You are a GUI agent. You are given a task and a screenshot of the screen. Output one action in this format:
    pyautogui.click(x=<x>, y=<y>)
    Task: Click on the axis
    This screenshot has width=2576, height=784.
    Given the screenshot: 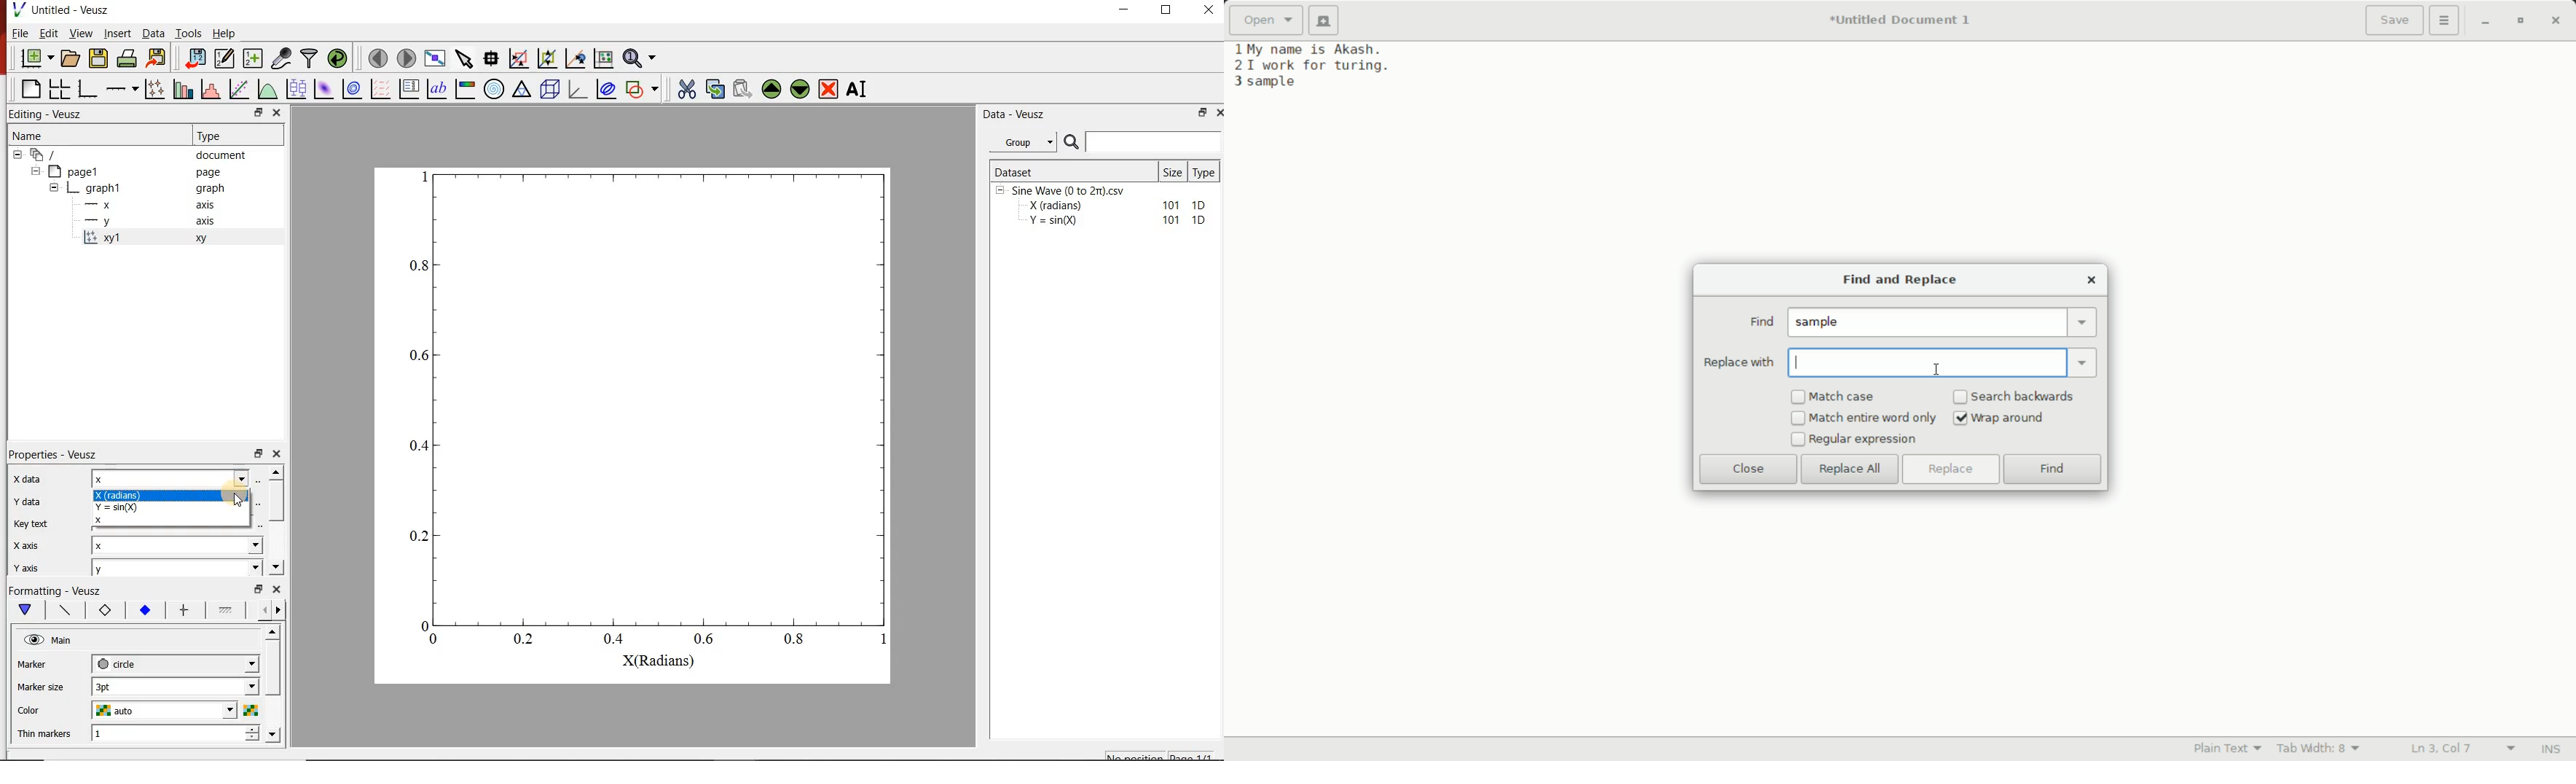 What is the action you would take?
    pyautogui.click(x=206, y=204)
    